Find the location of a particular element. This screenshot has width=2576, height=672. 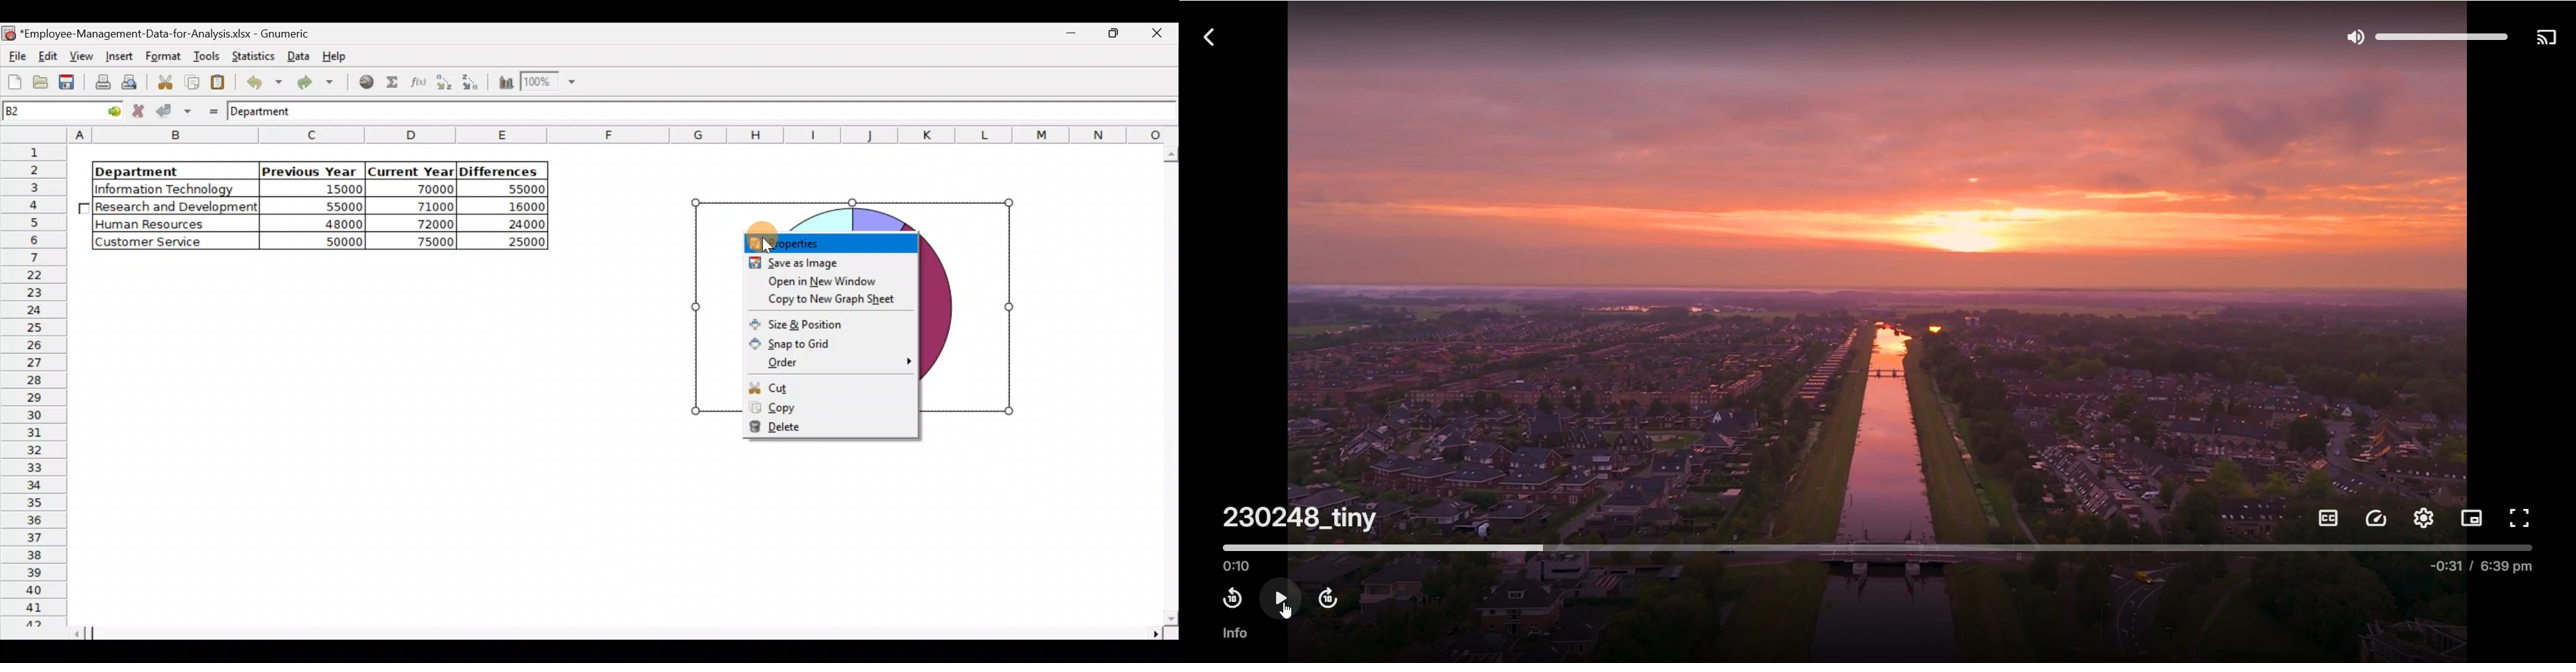

Print preview is located at coordinates (132, 82).